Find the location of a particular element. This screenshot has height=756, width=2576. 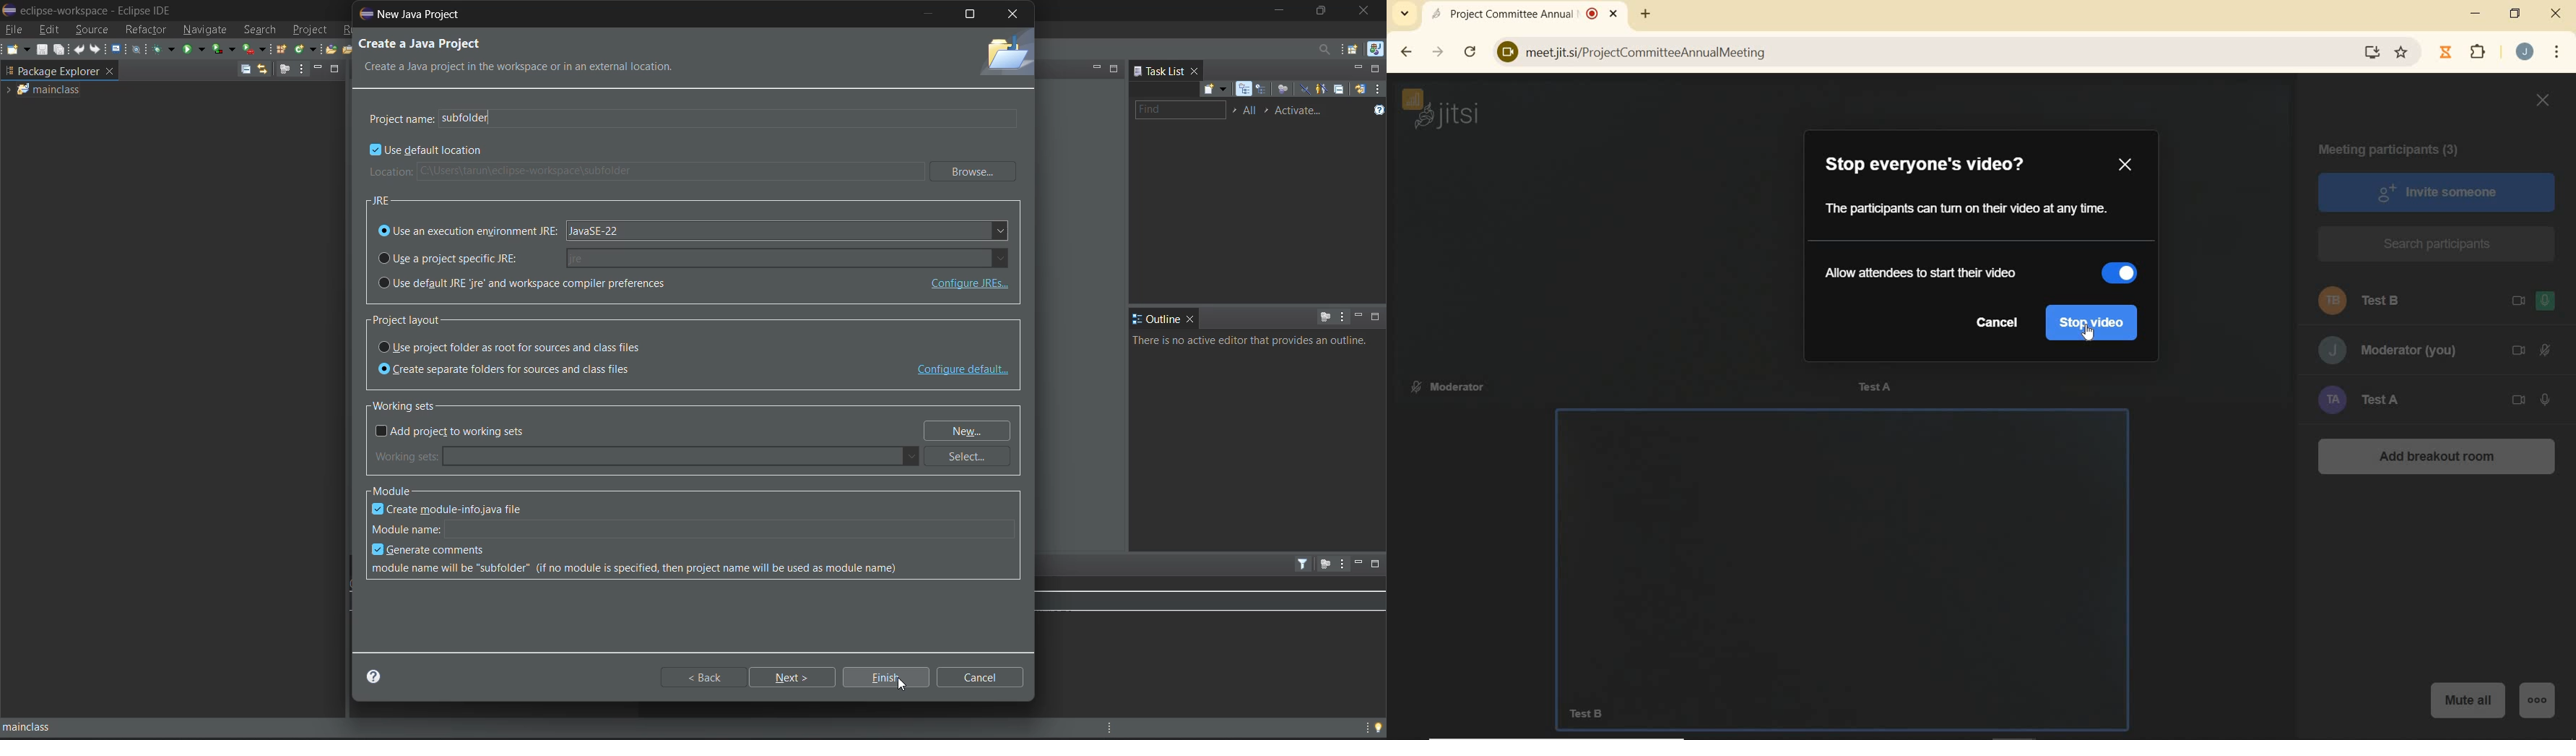

new task is located at coordinates (1213, 89).